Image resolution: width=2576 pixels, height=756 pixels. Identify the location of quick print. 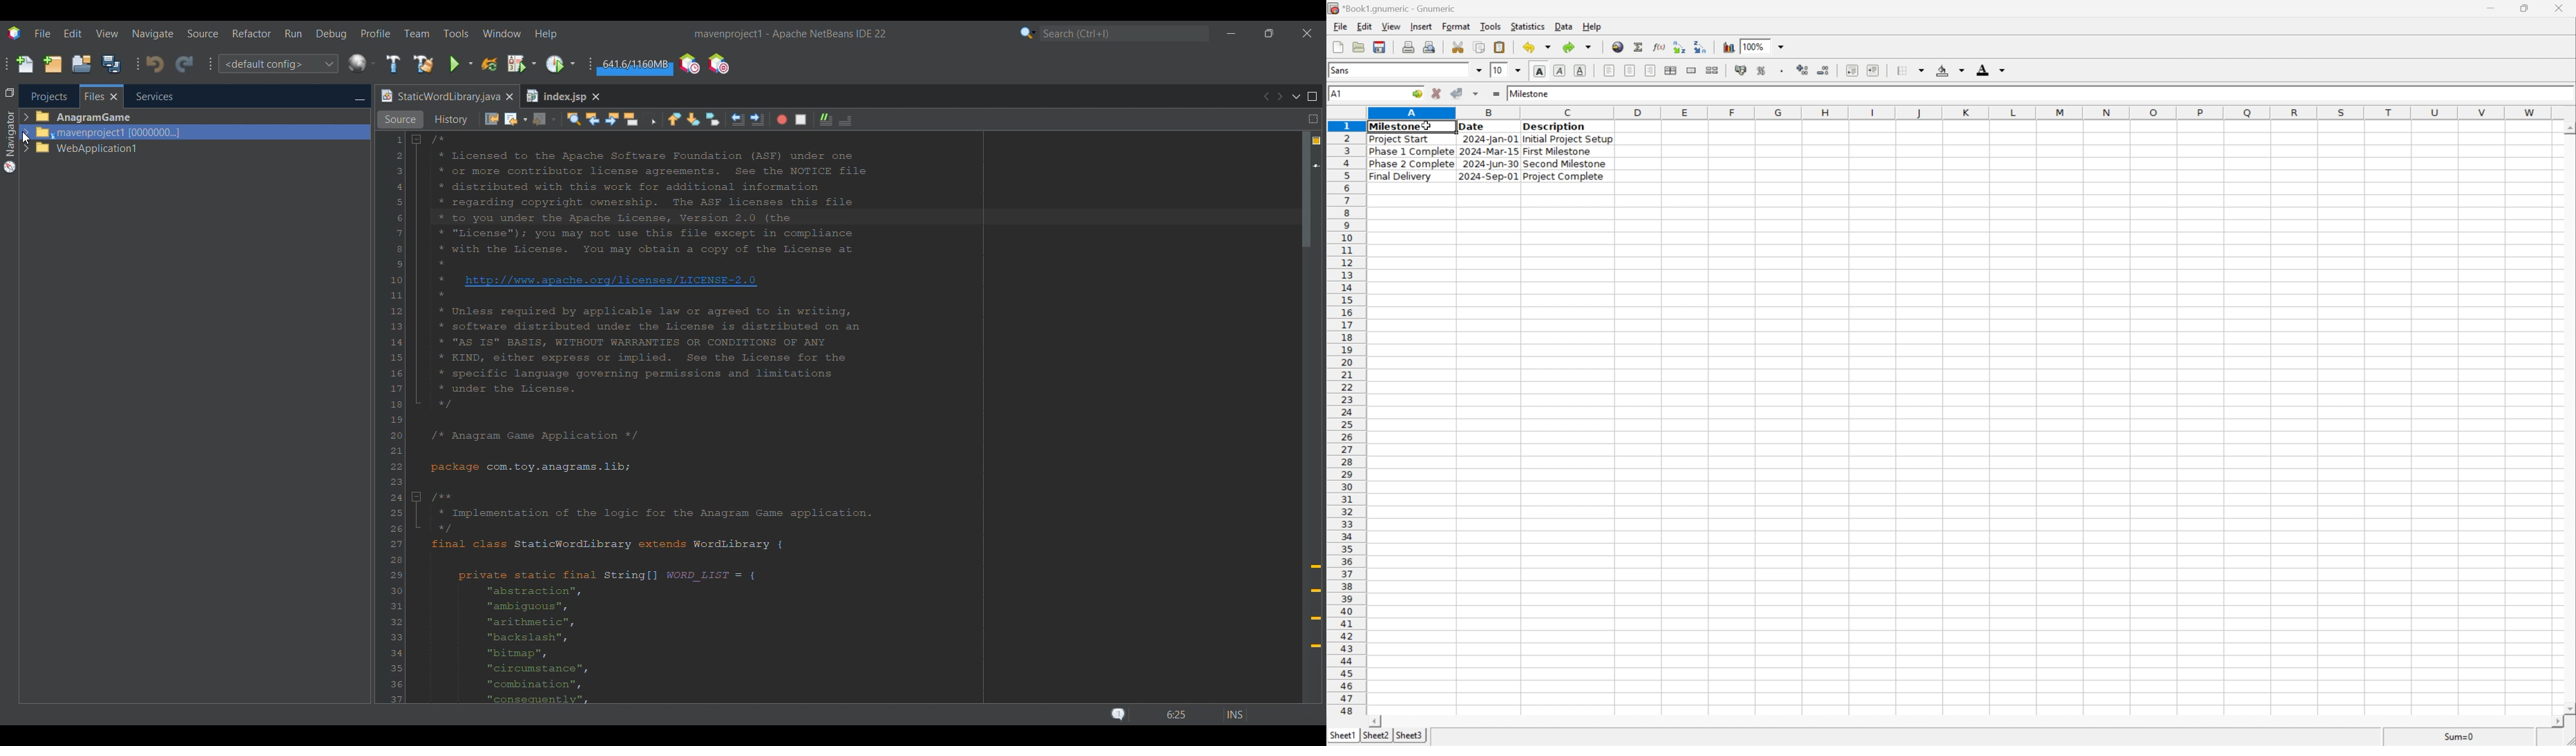
(1430, 47).